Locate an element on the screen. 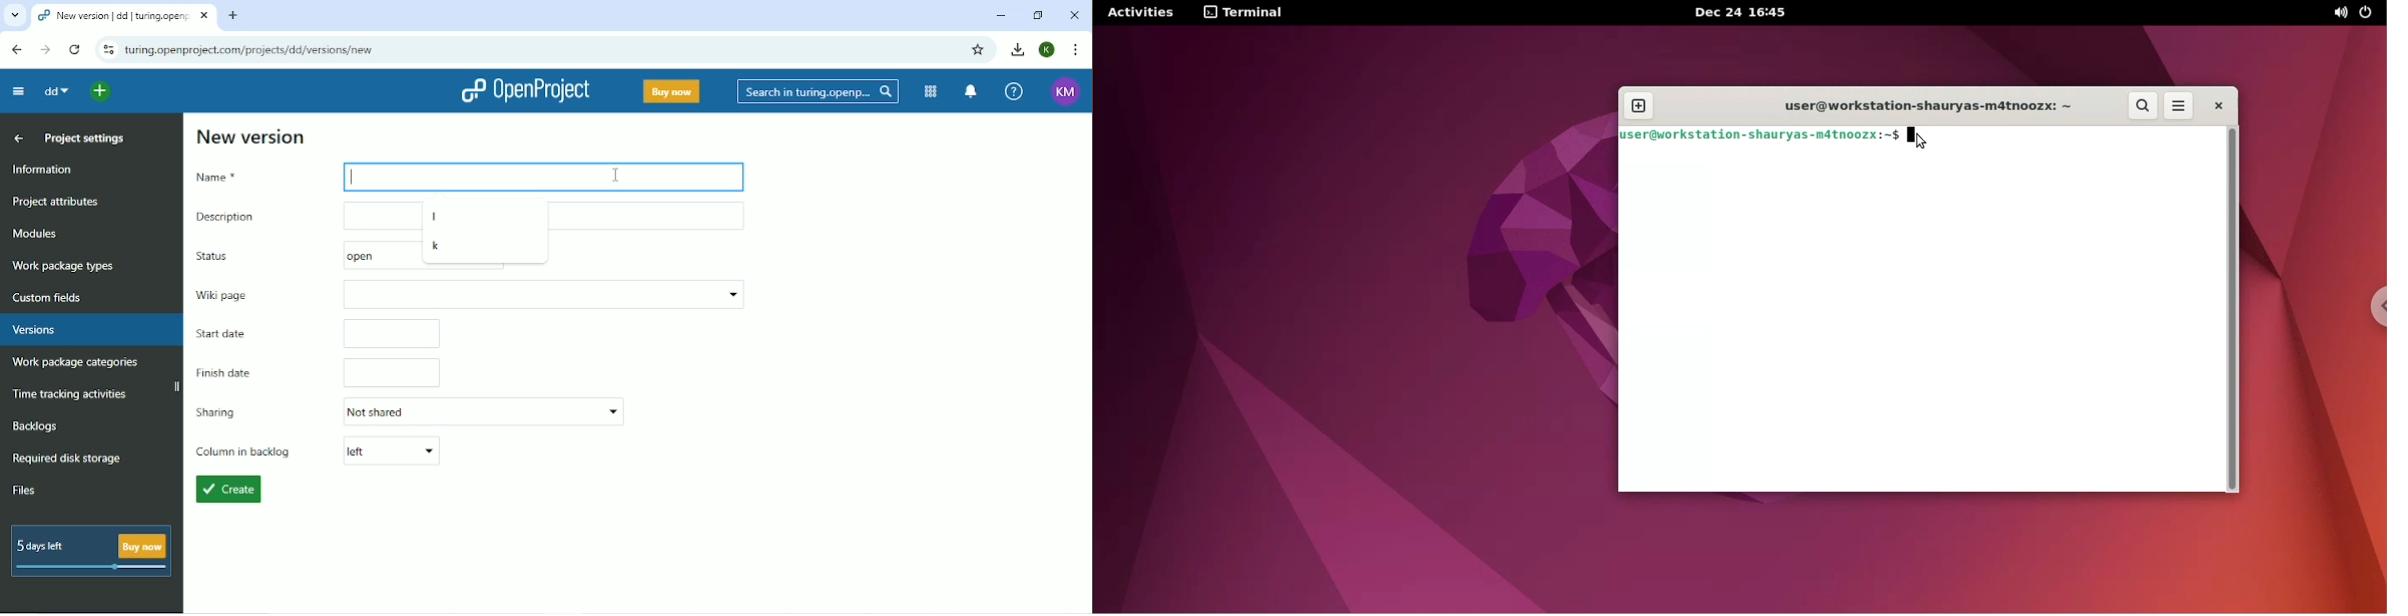 The width and height of the screenshot is (2408, 616). Information is located at coordinates (47, 169).